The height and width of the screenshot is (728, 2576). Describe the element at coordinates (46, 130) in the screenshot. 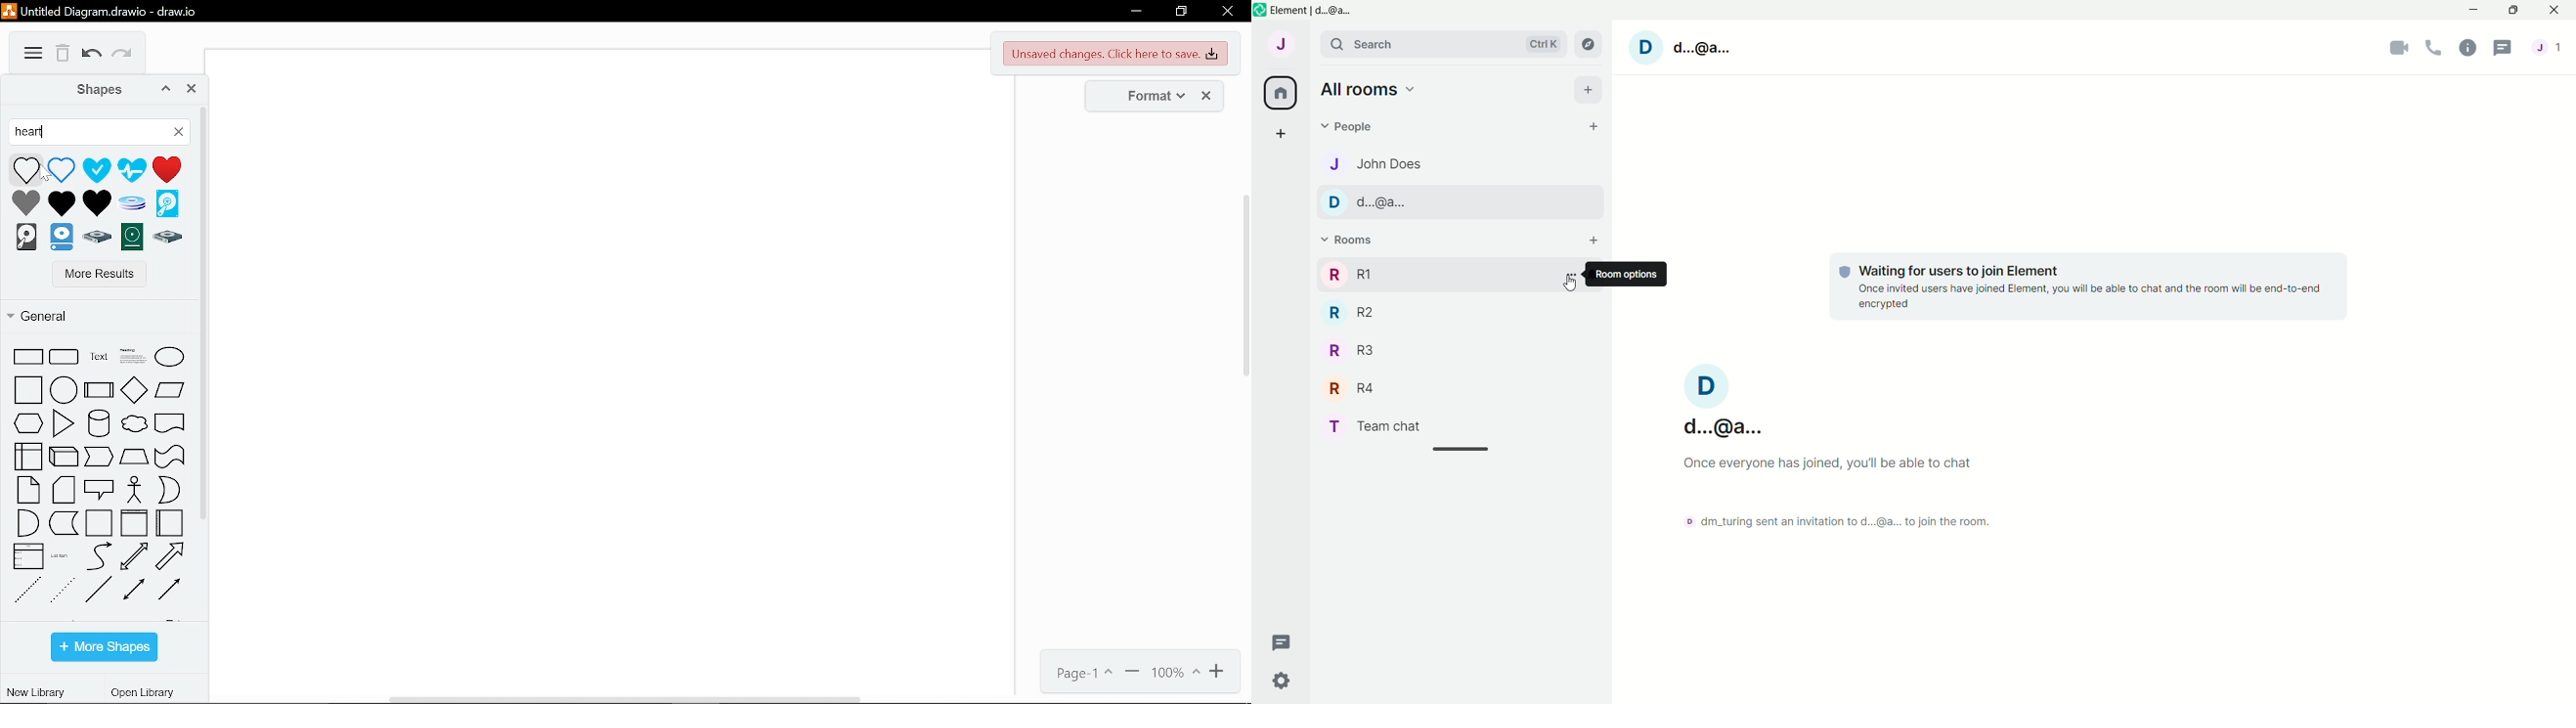

I see `text cursor` at that location.